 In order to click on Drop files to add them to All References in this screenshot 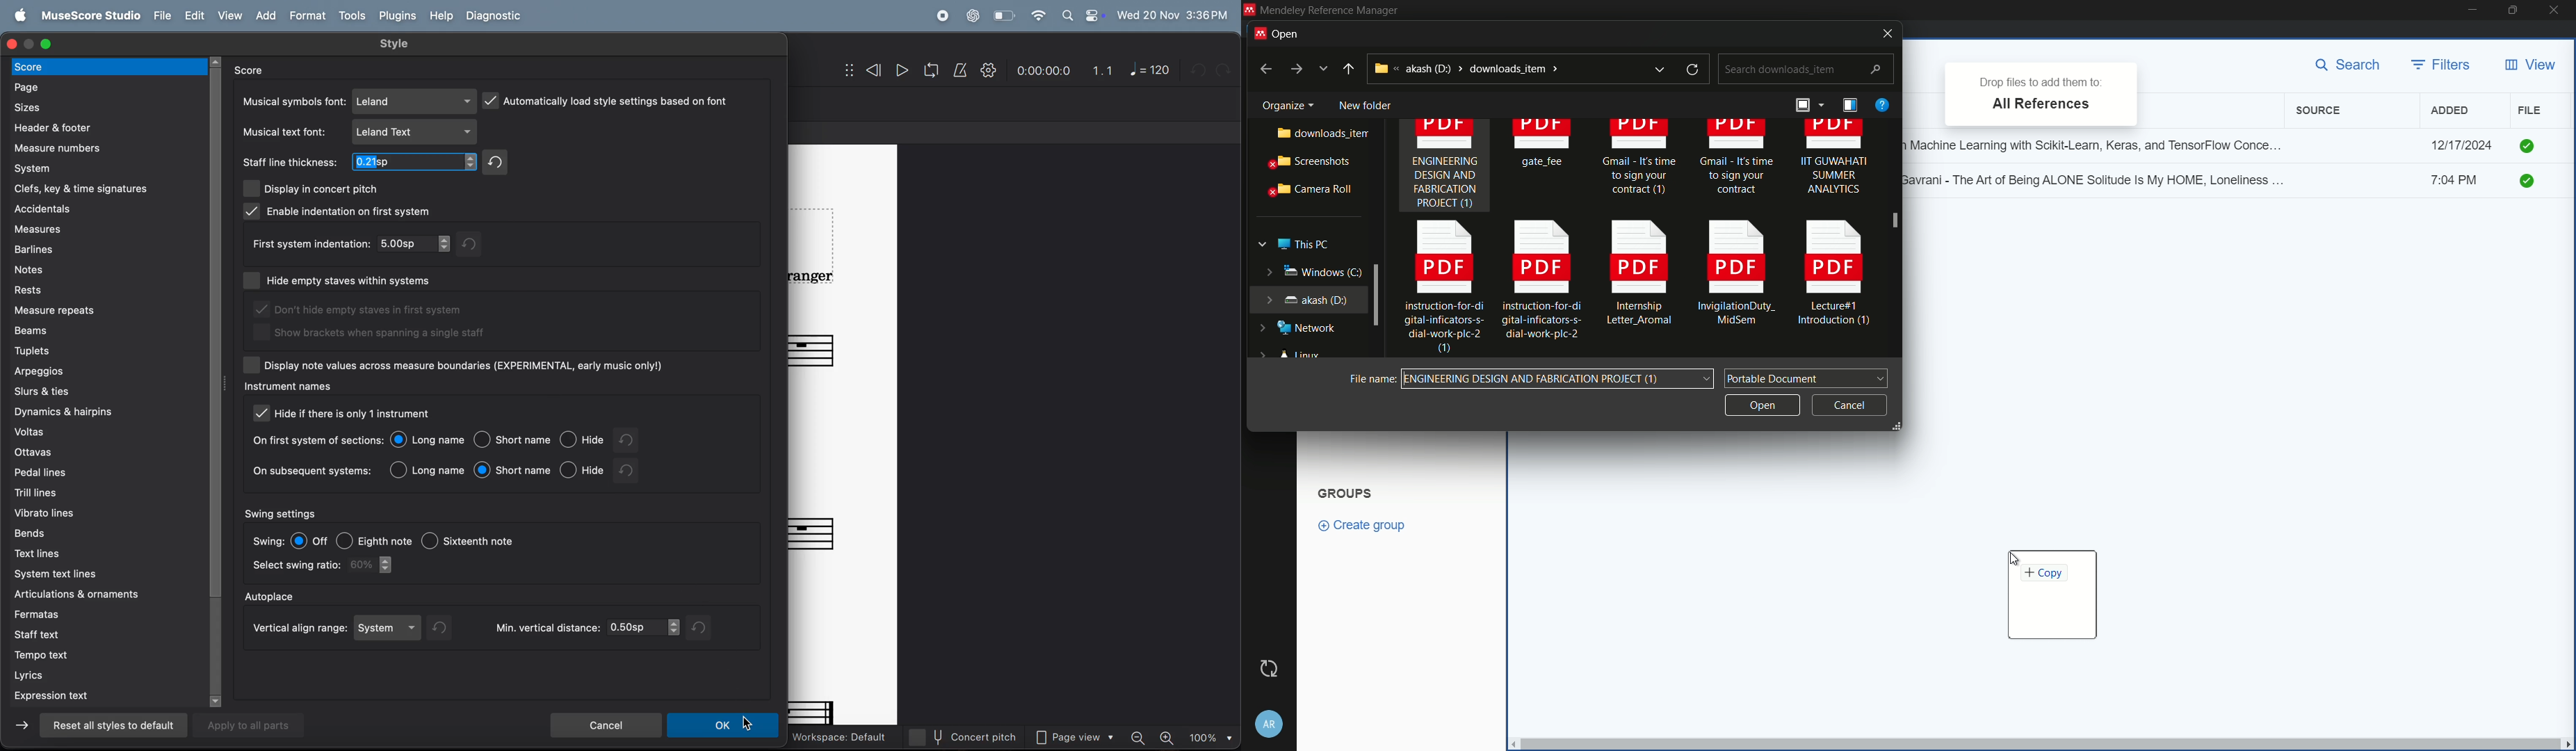, I will do `click(2041, 92)`.